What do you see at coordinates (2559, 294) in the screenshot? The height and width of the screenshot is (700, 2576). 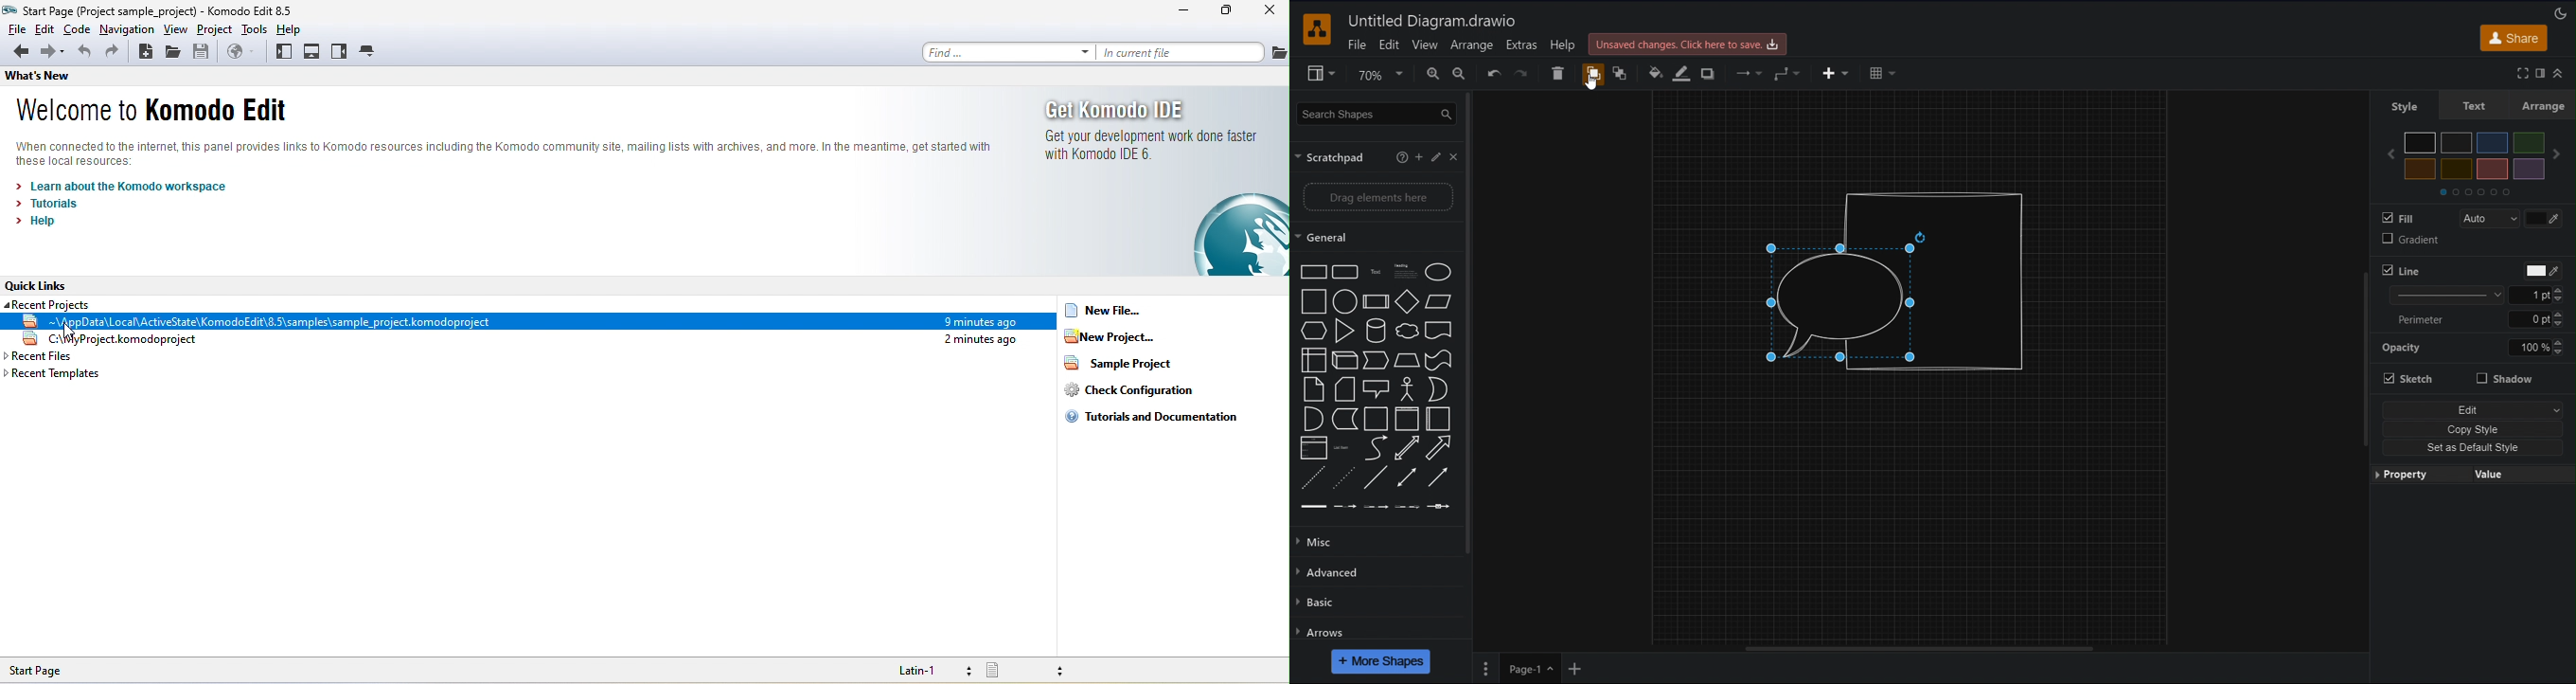 I see `Increase/Decrease line thickness` at bounding box center [2559, 294].